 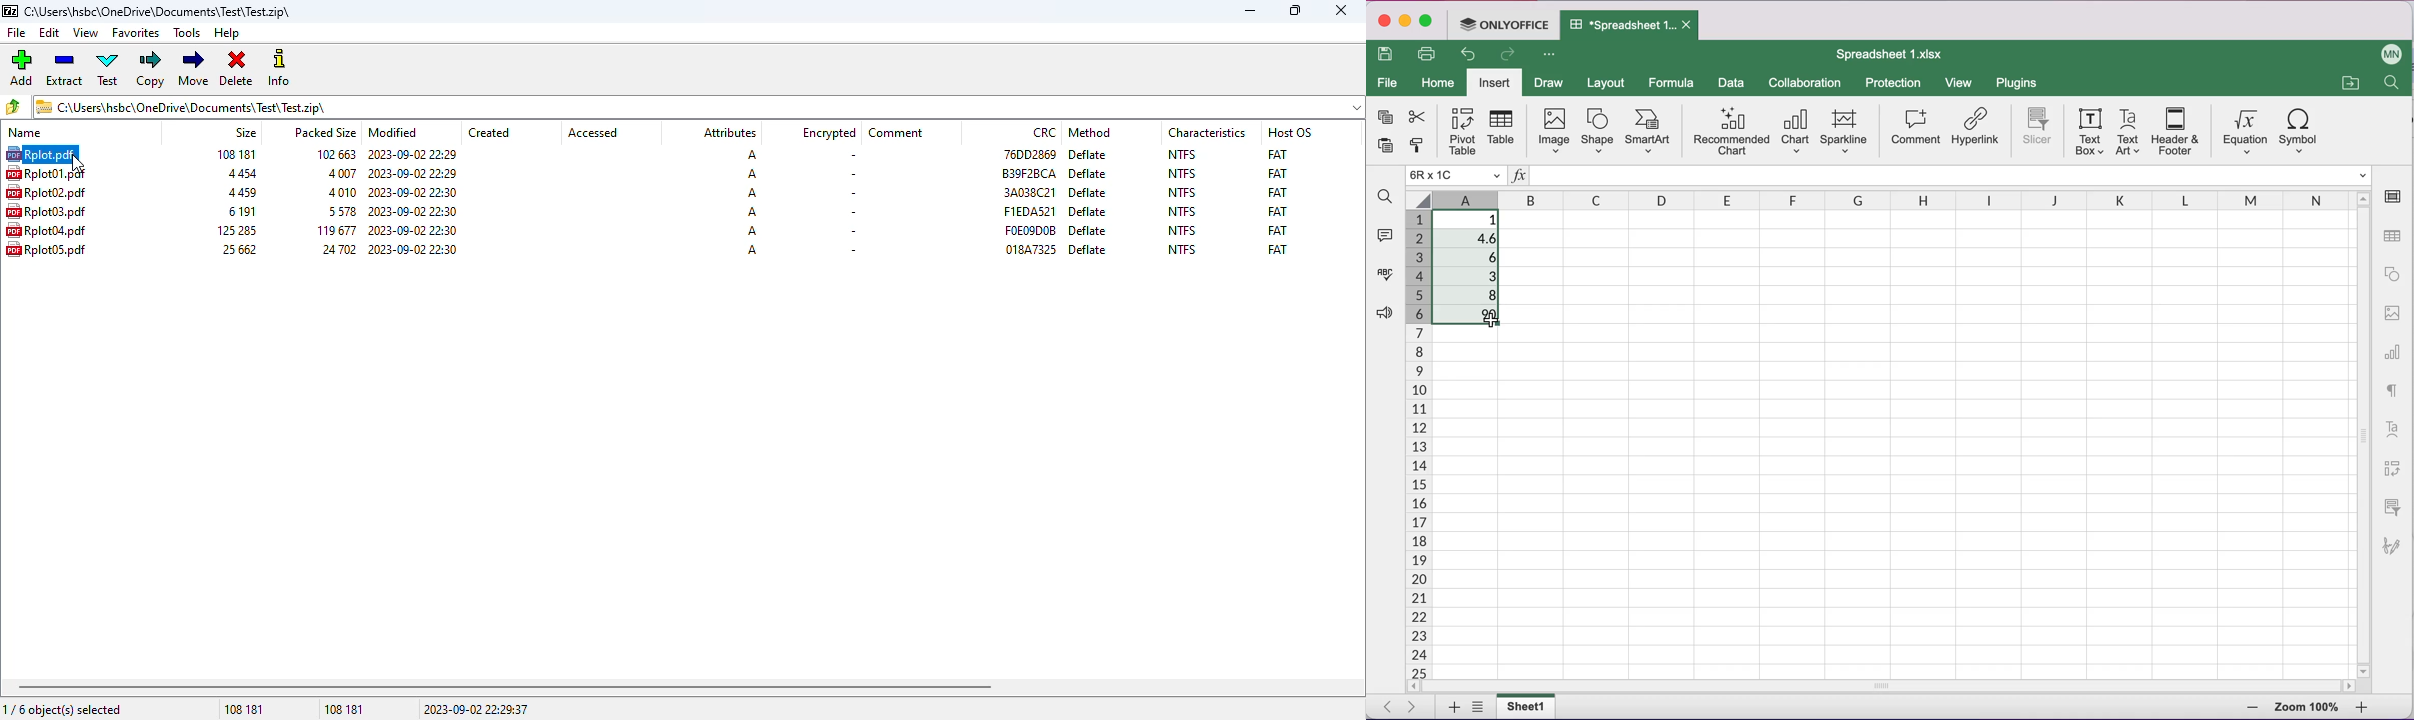 I want to click on packed size, so click(x=340, y=192).